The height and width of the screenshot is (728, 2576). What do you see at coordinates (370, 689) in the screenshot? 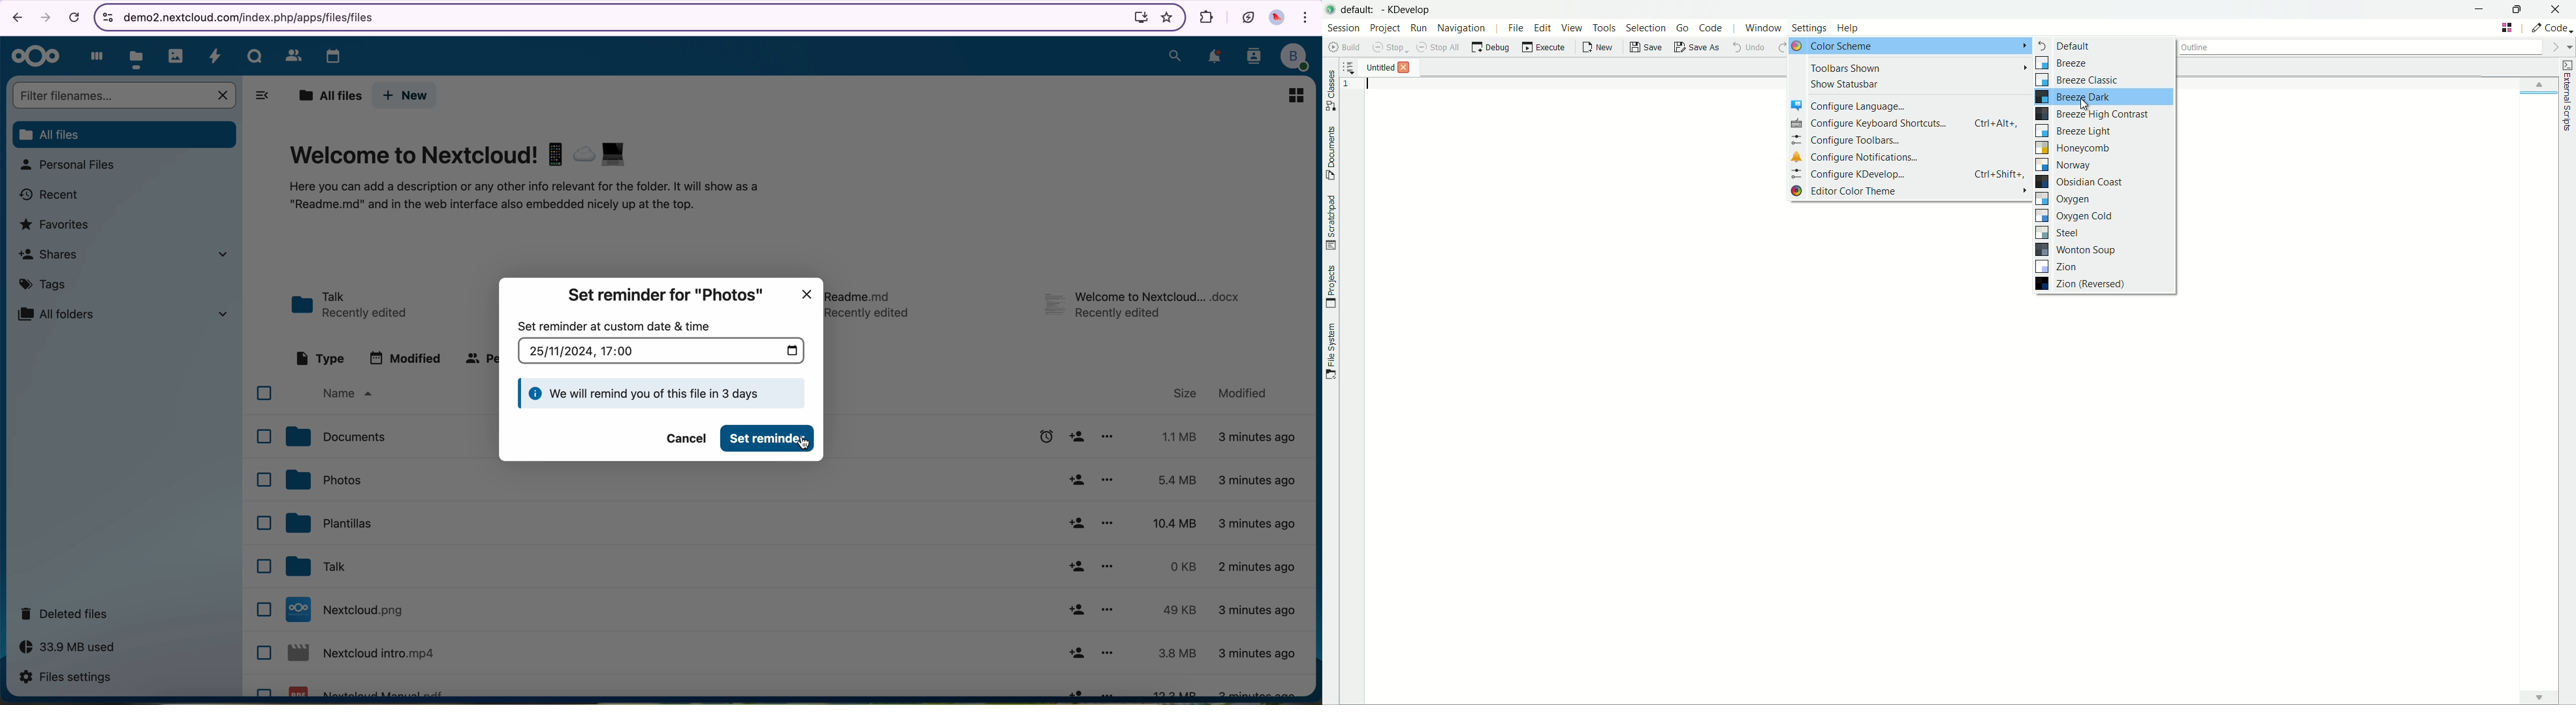
I see `Nextcloud pdf` at bounding box center [370, 689].